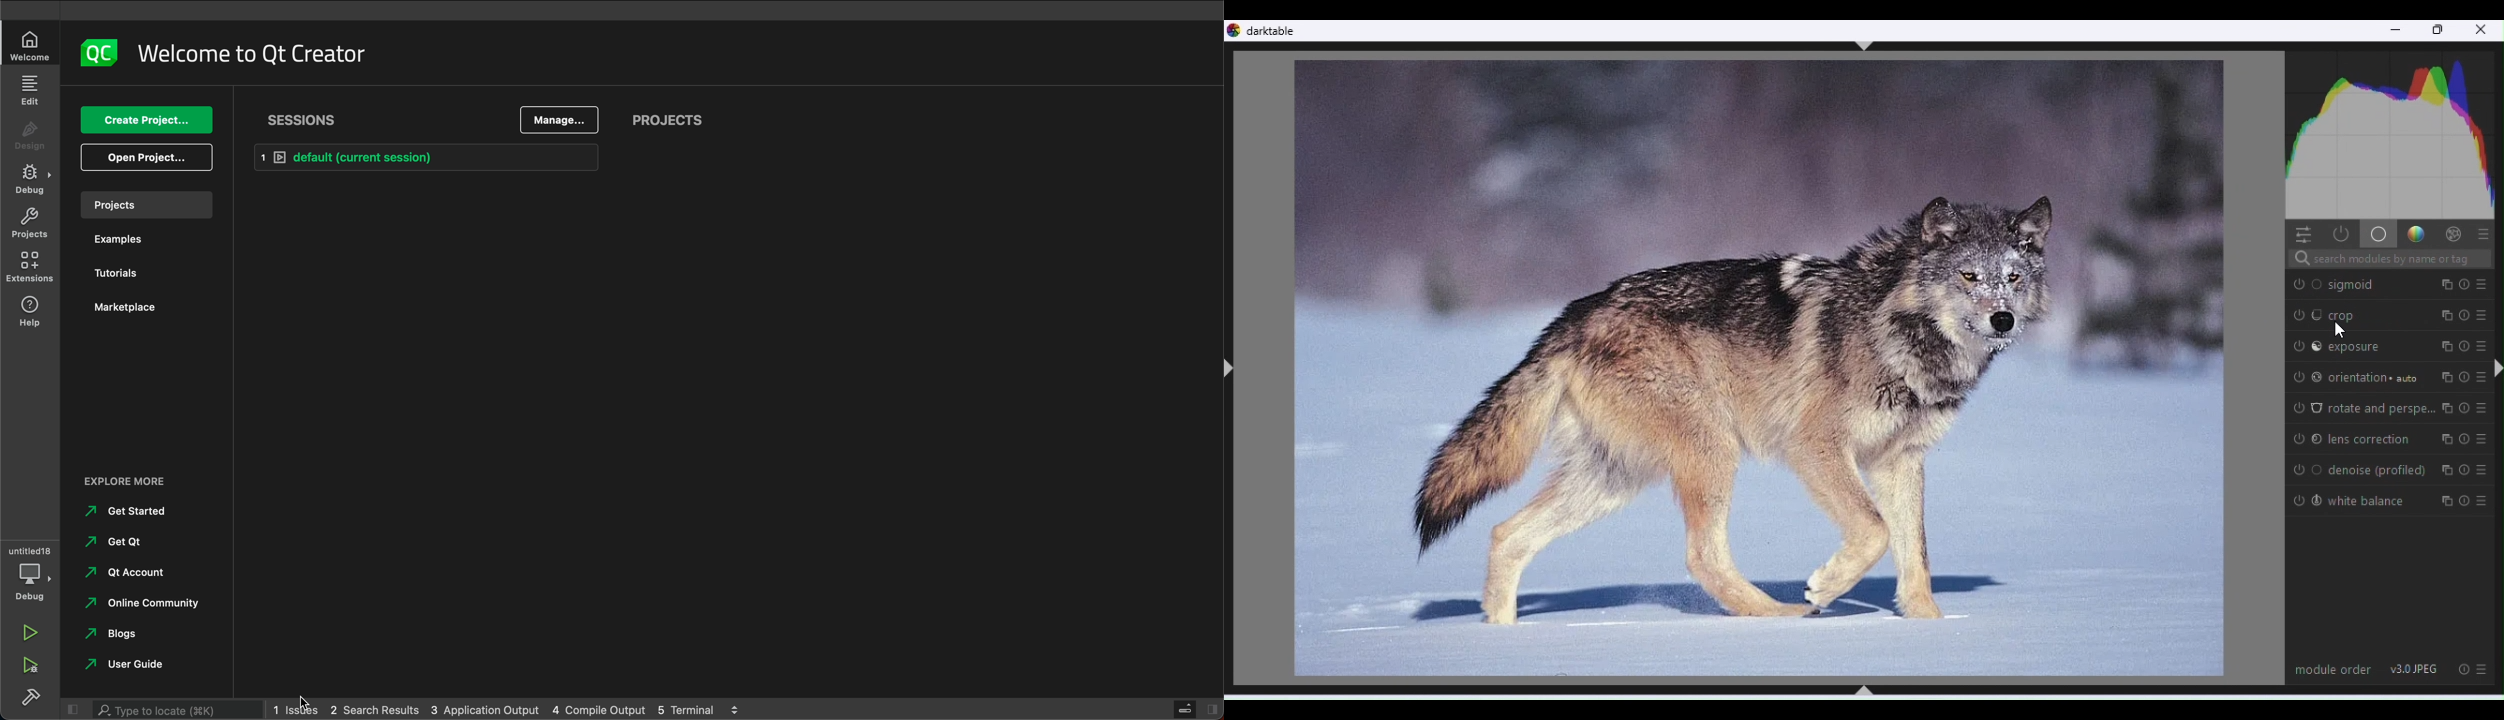 This screenshot has height=728, width=2520. Describe the element at coordinates (373, 706) in the screenshot. I see `2 search results` at that location.